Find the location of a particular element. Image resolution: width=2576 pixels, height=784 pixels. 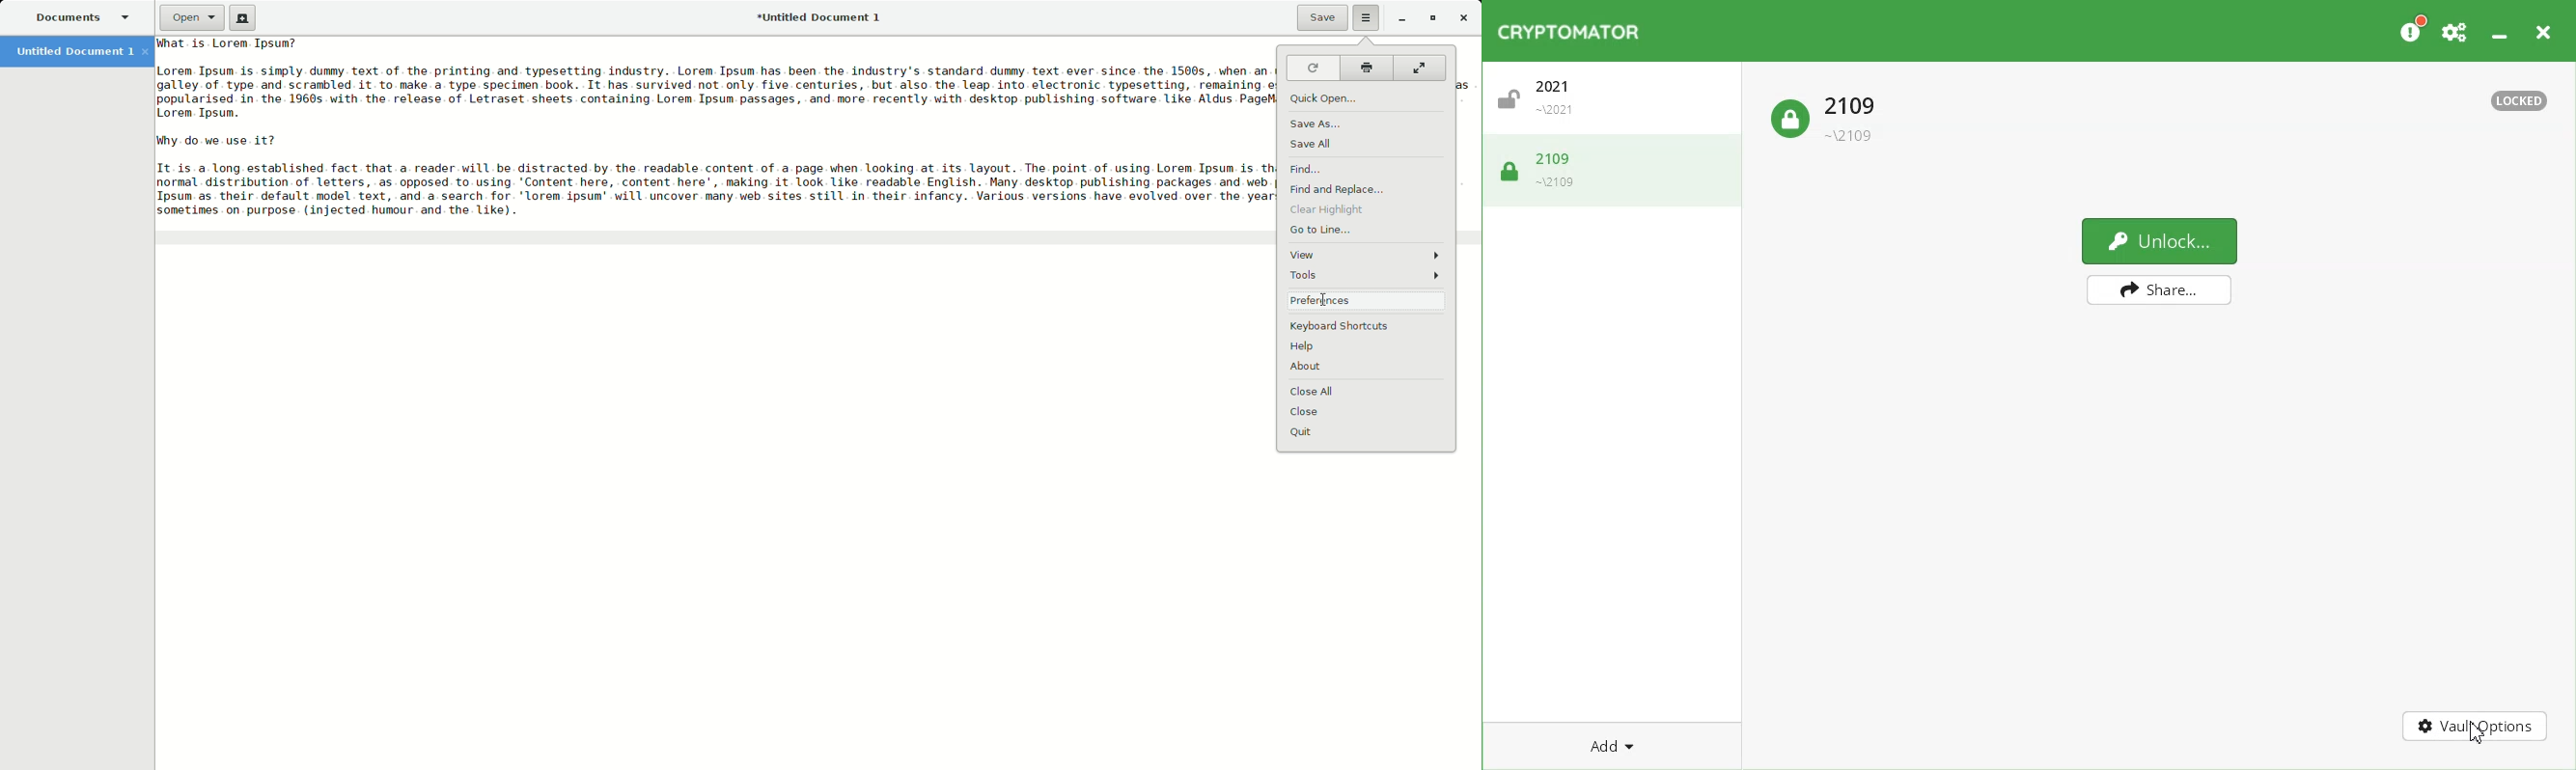

Add is located at coordinates (1613, 746).